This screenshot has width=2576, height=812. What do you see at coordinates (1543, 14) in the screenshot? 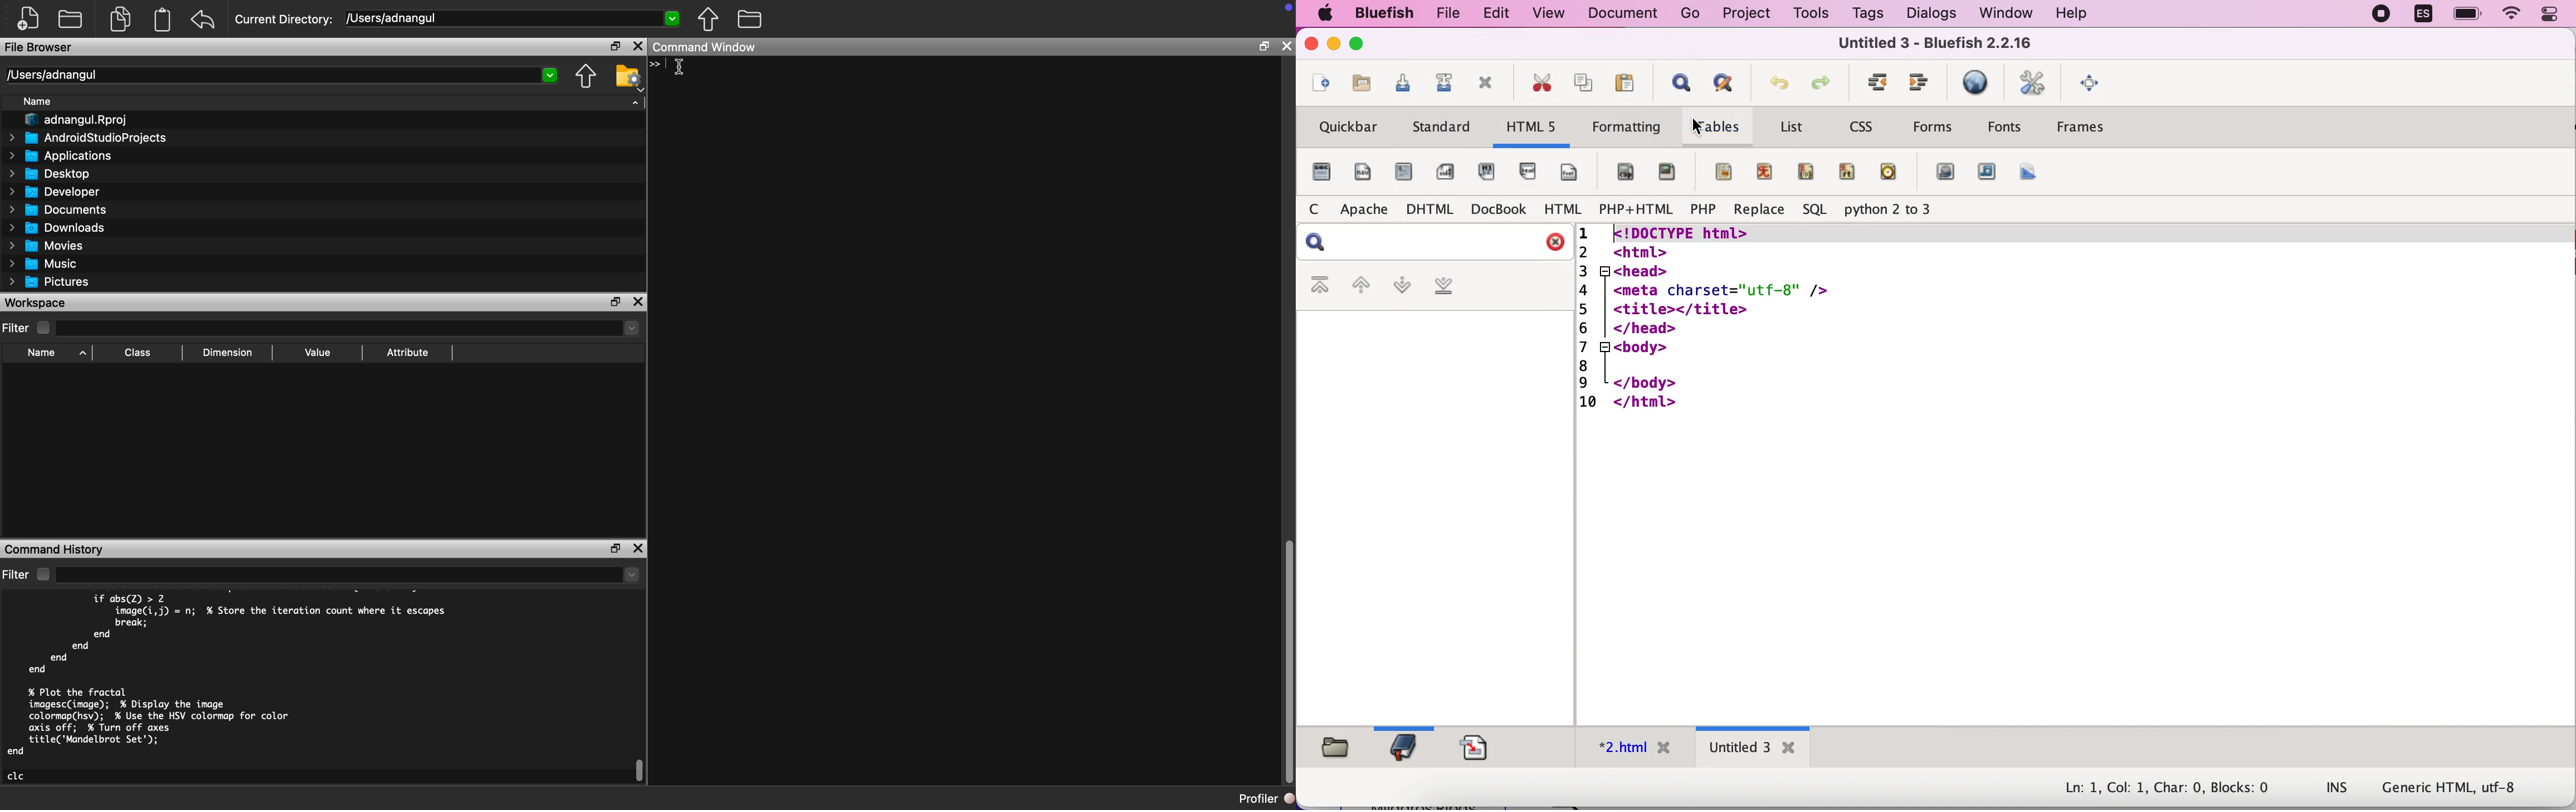
I see `view` at bounding box center [1543, 14].